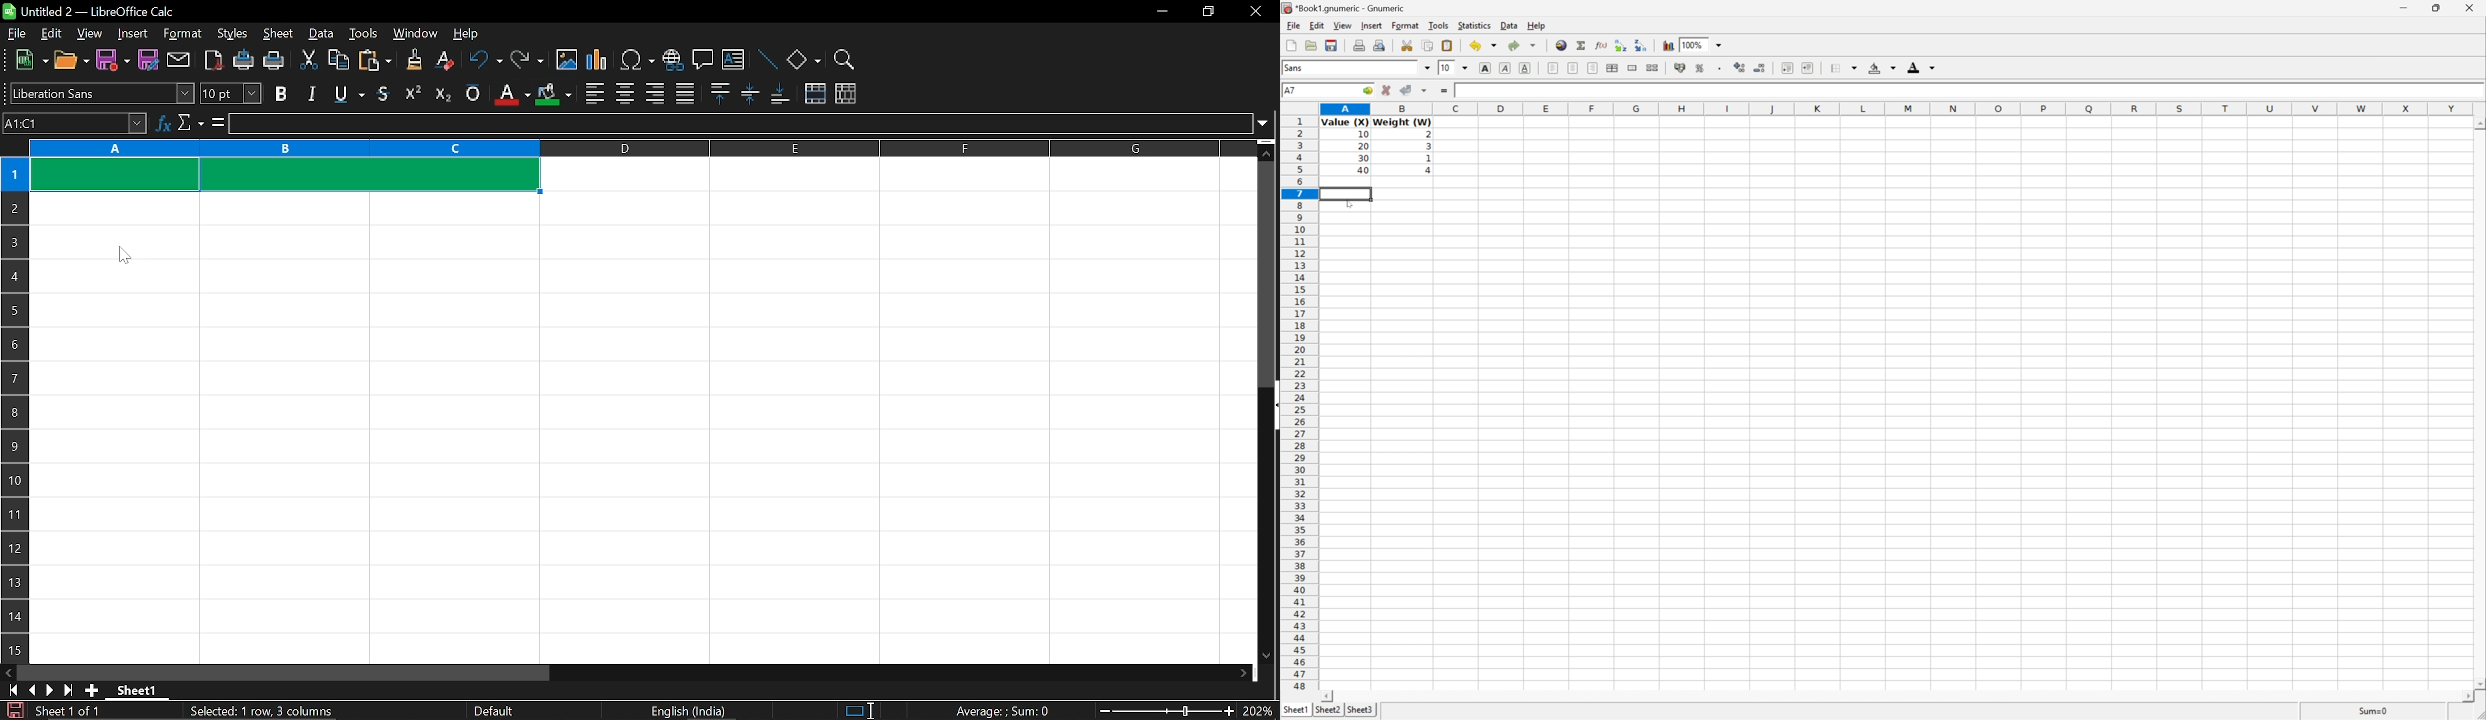  Describe the element at coordinates (281, 94) in the screenshot. I see `bold` at that location.